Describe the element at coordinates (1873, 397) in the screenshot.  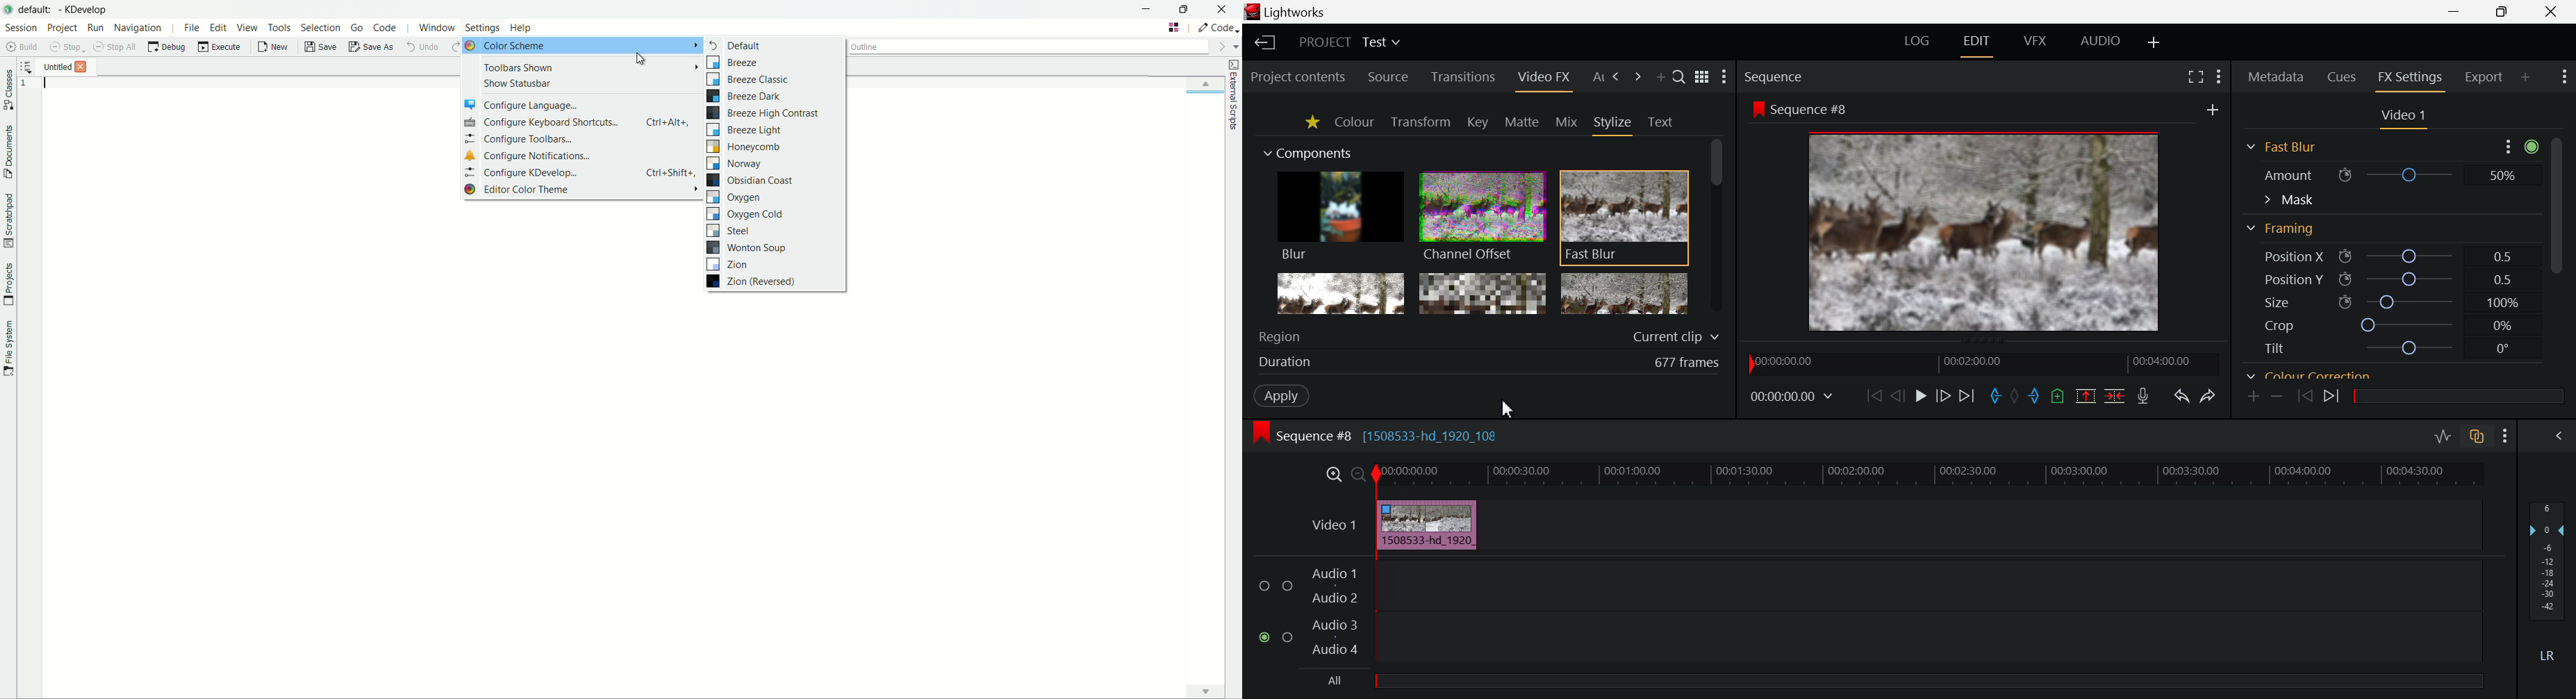
I see `To the Start` at that location.